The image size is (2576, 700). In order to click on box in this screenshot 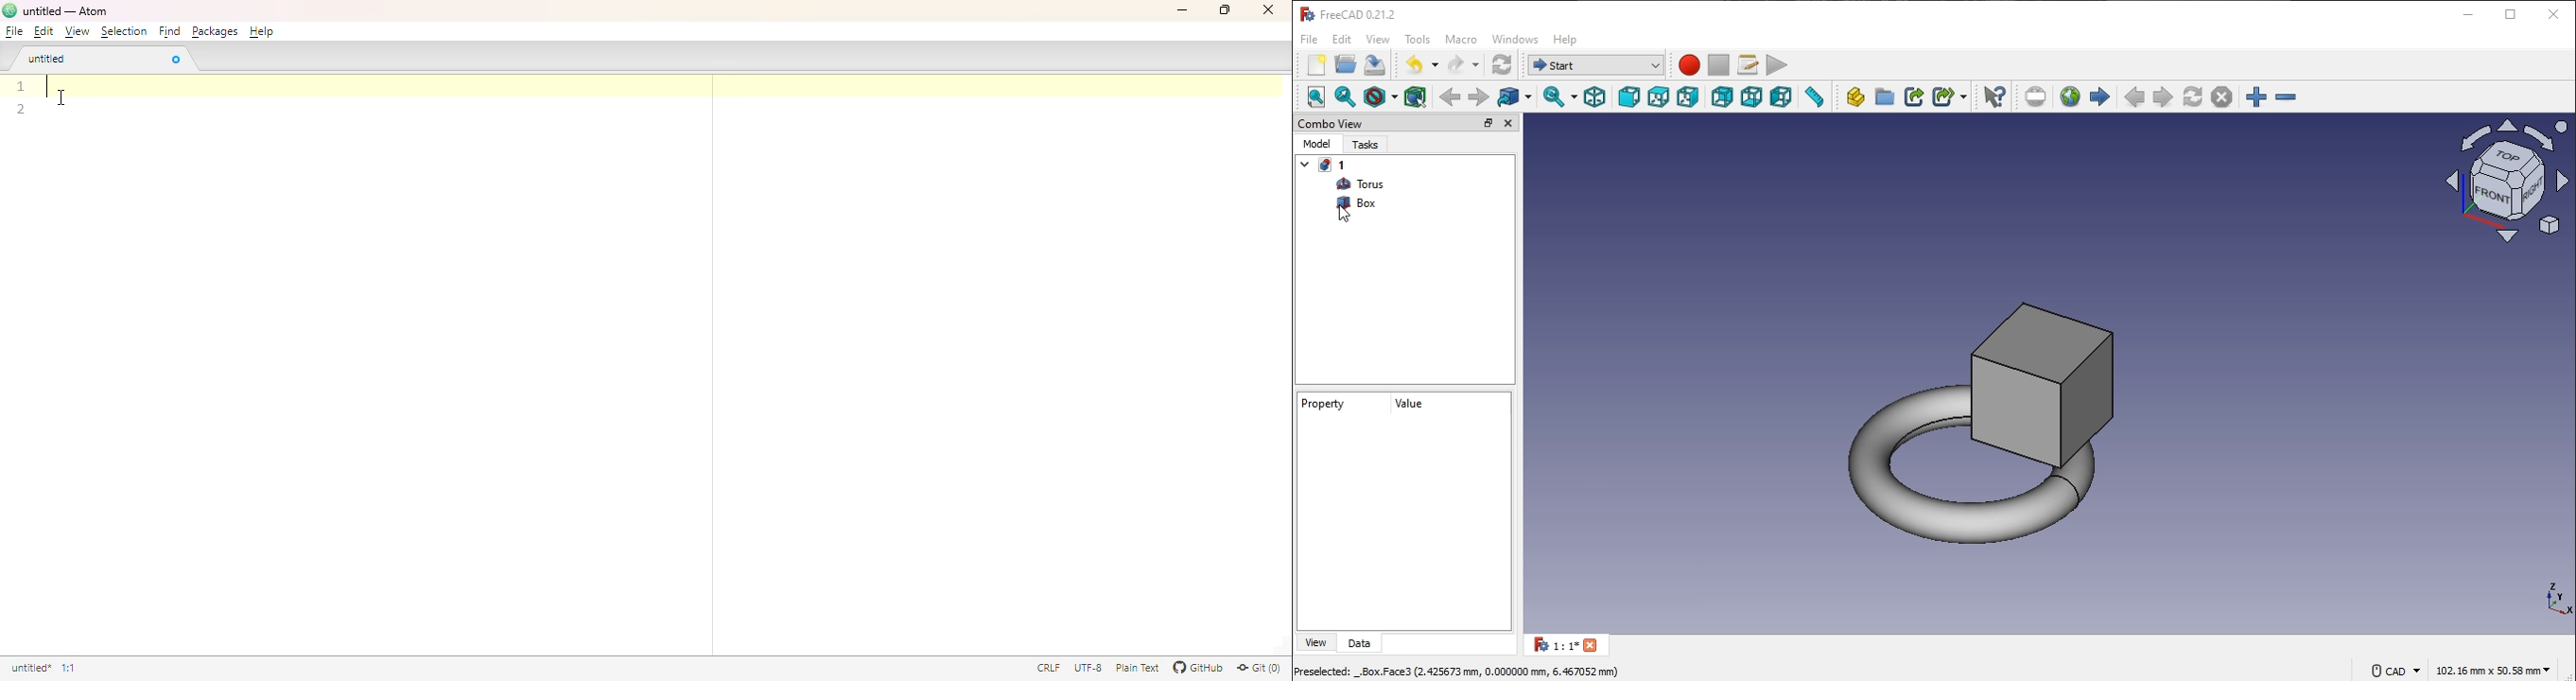, I will do `click(1355, 203)`.